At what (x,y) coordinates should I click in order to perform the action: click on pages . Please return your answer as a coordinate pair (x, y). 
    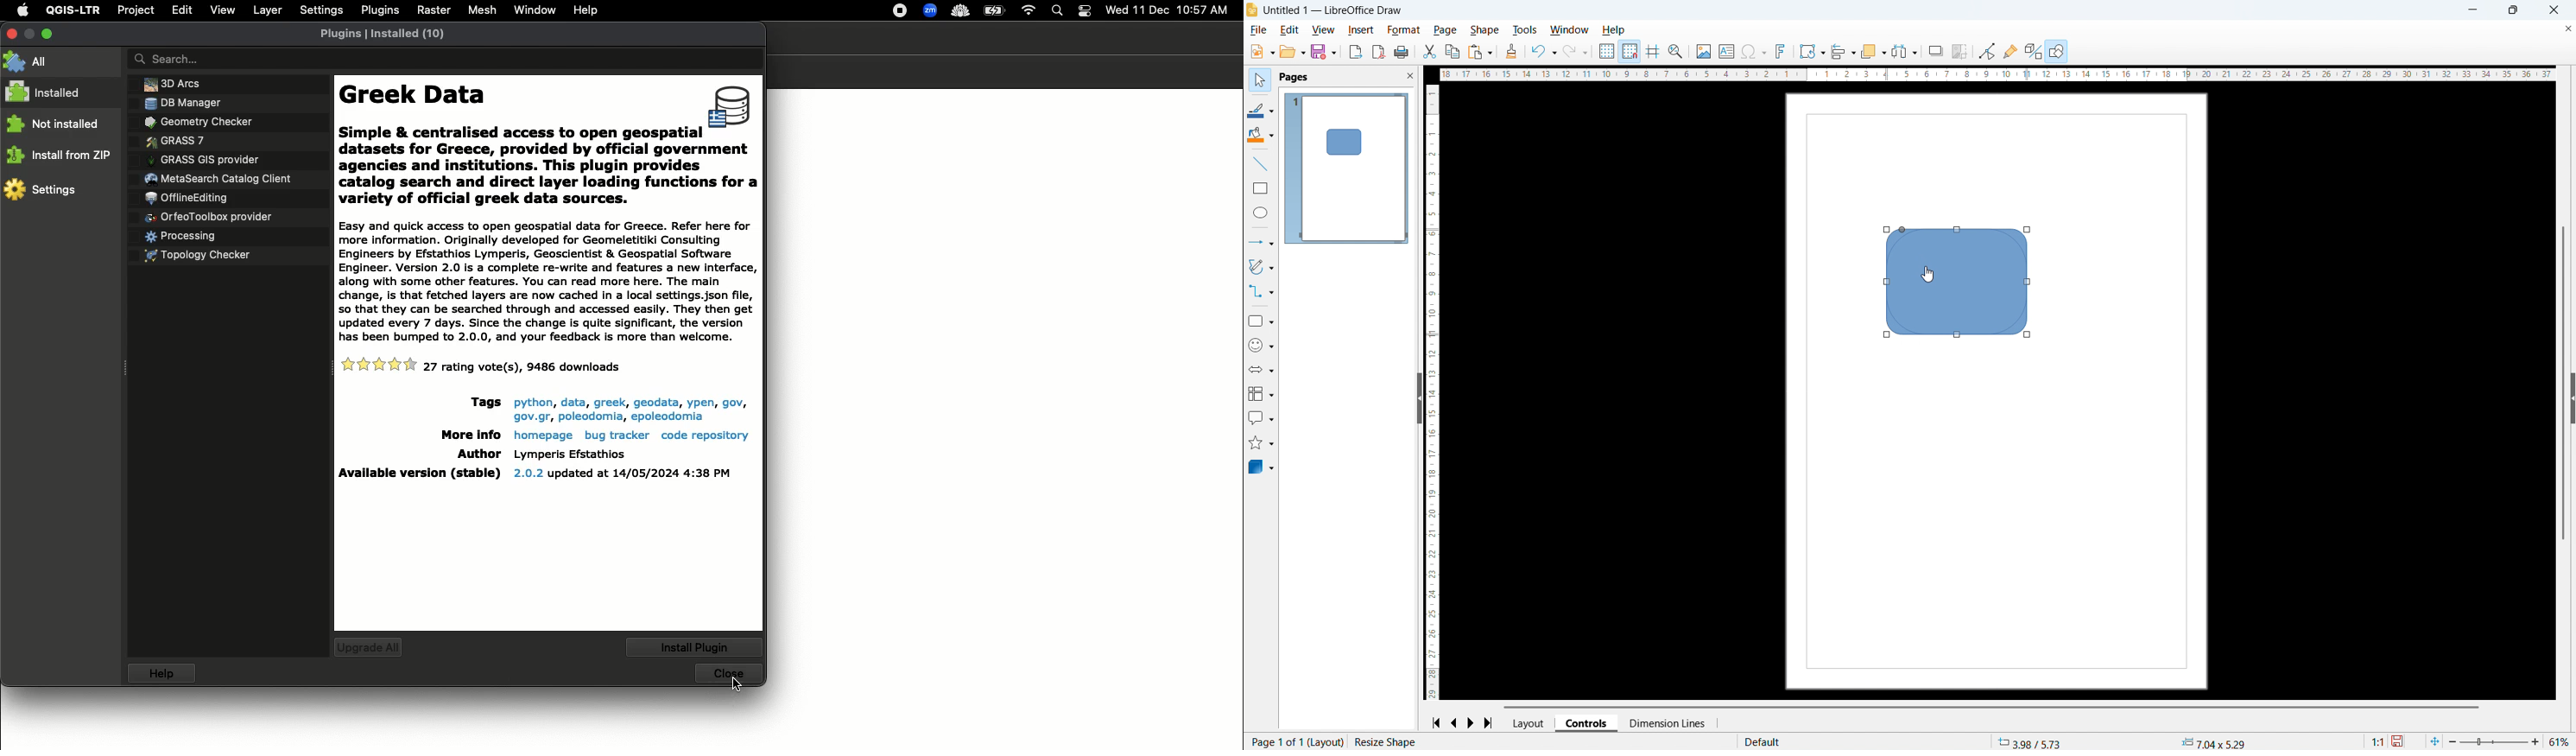
    Looking at the image, I should click on (1293, 78).